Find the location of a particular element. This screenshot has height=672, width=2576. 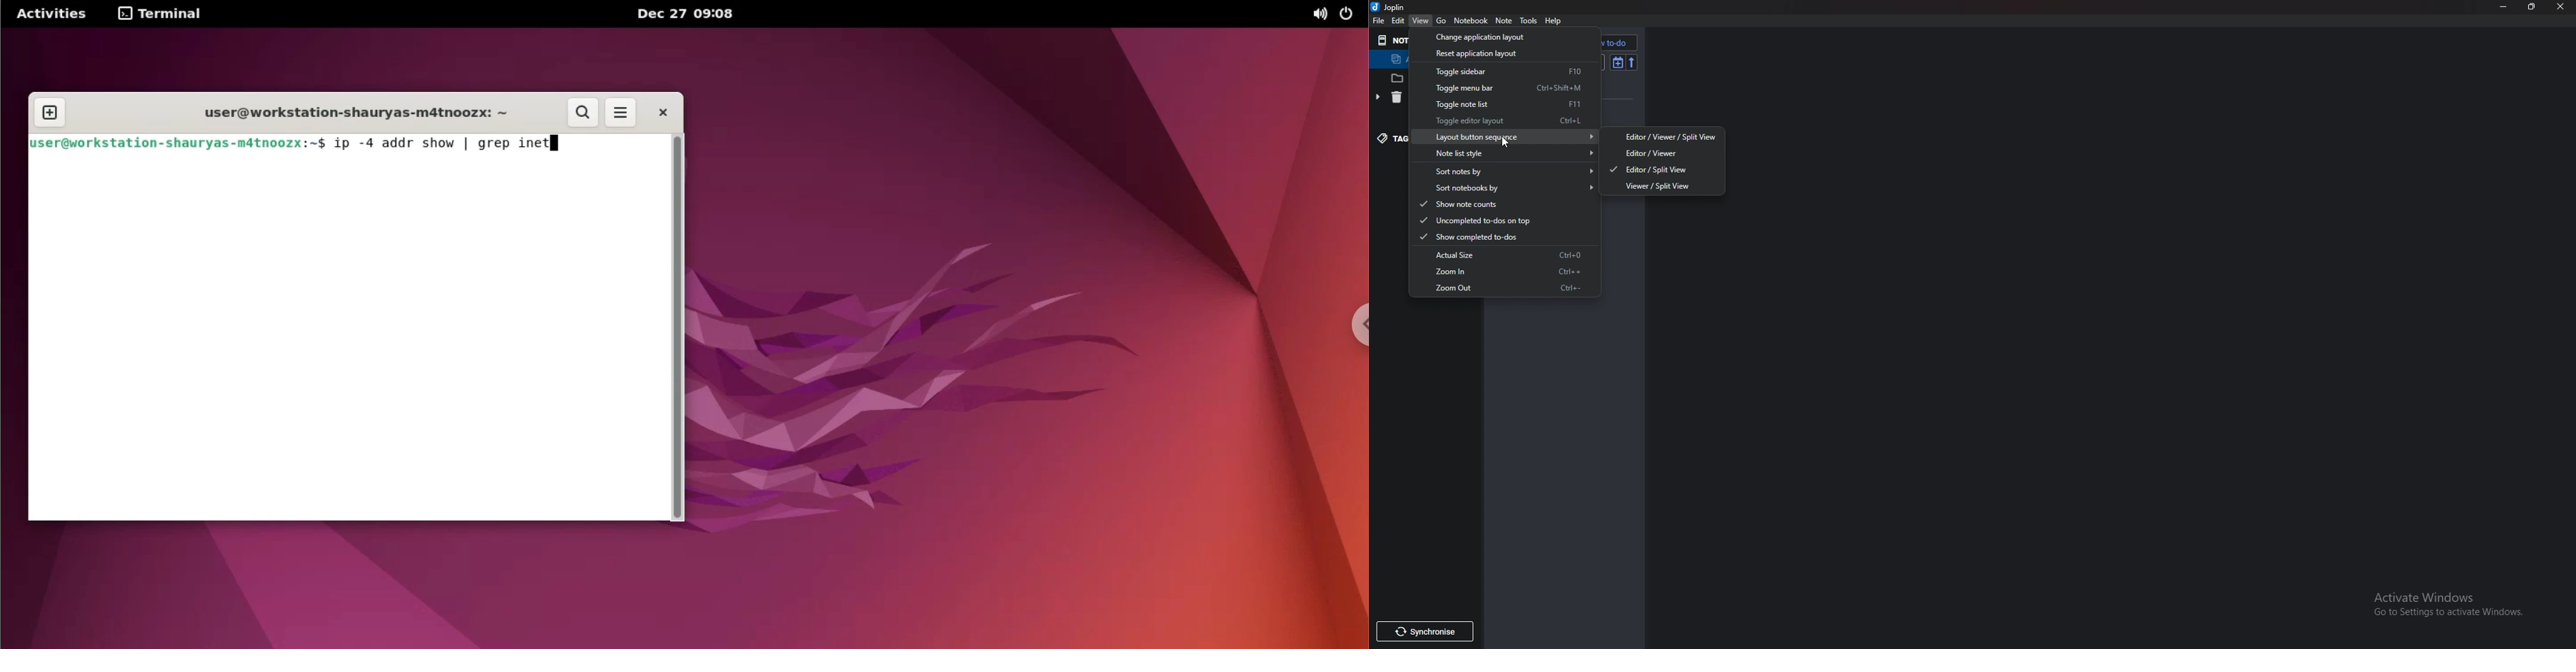

cursor is located at coordinates (1506, 138).